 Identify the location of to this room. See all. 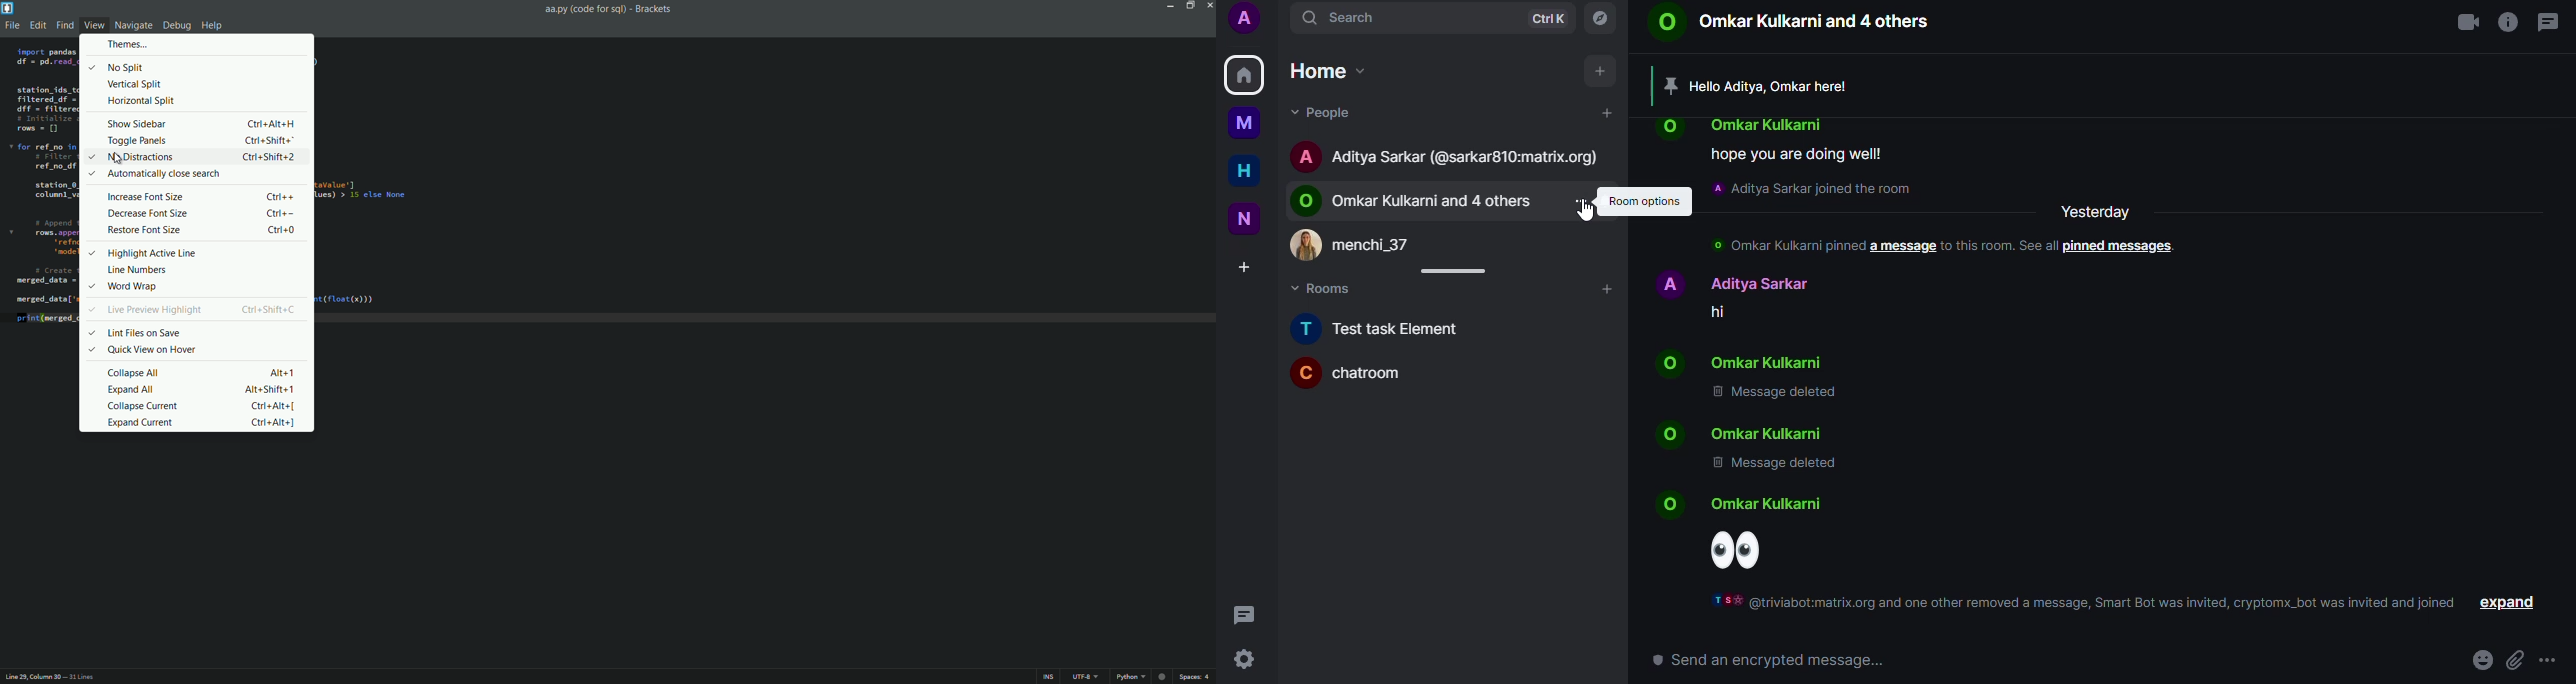
(1999, 245).